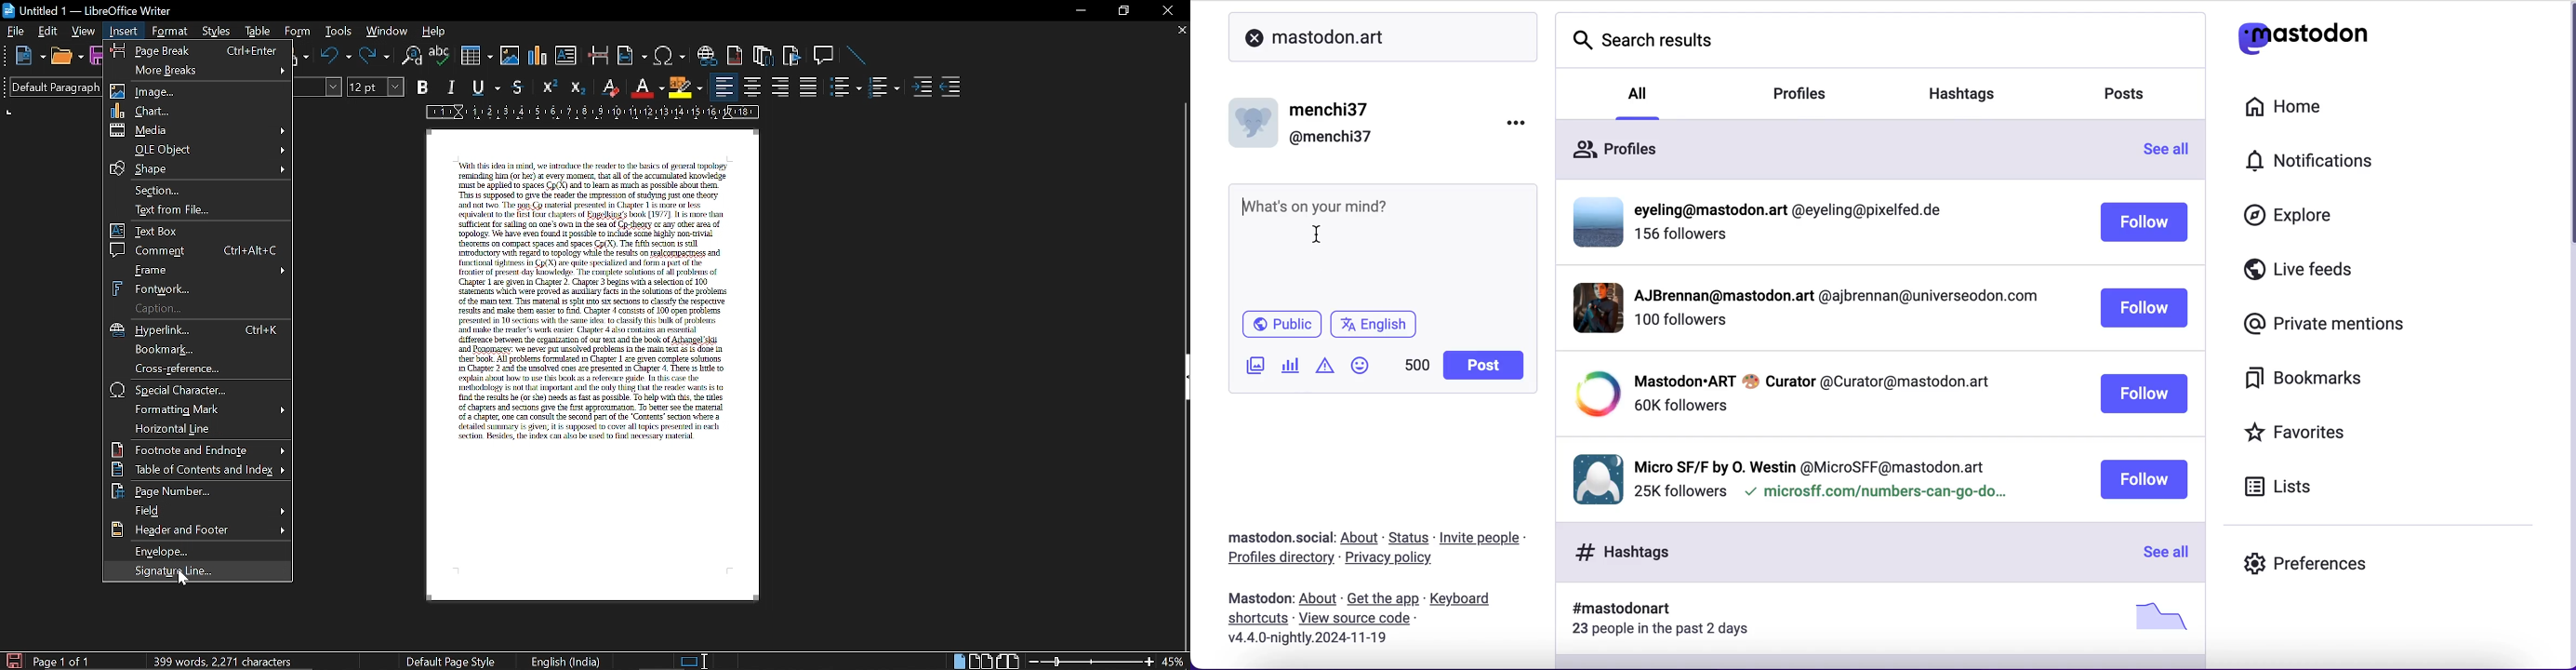  I want to click on view, so click(84, 30).